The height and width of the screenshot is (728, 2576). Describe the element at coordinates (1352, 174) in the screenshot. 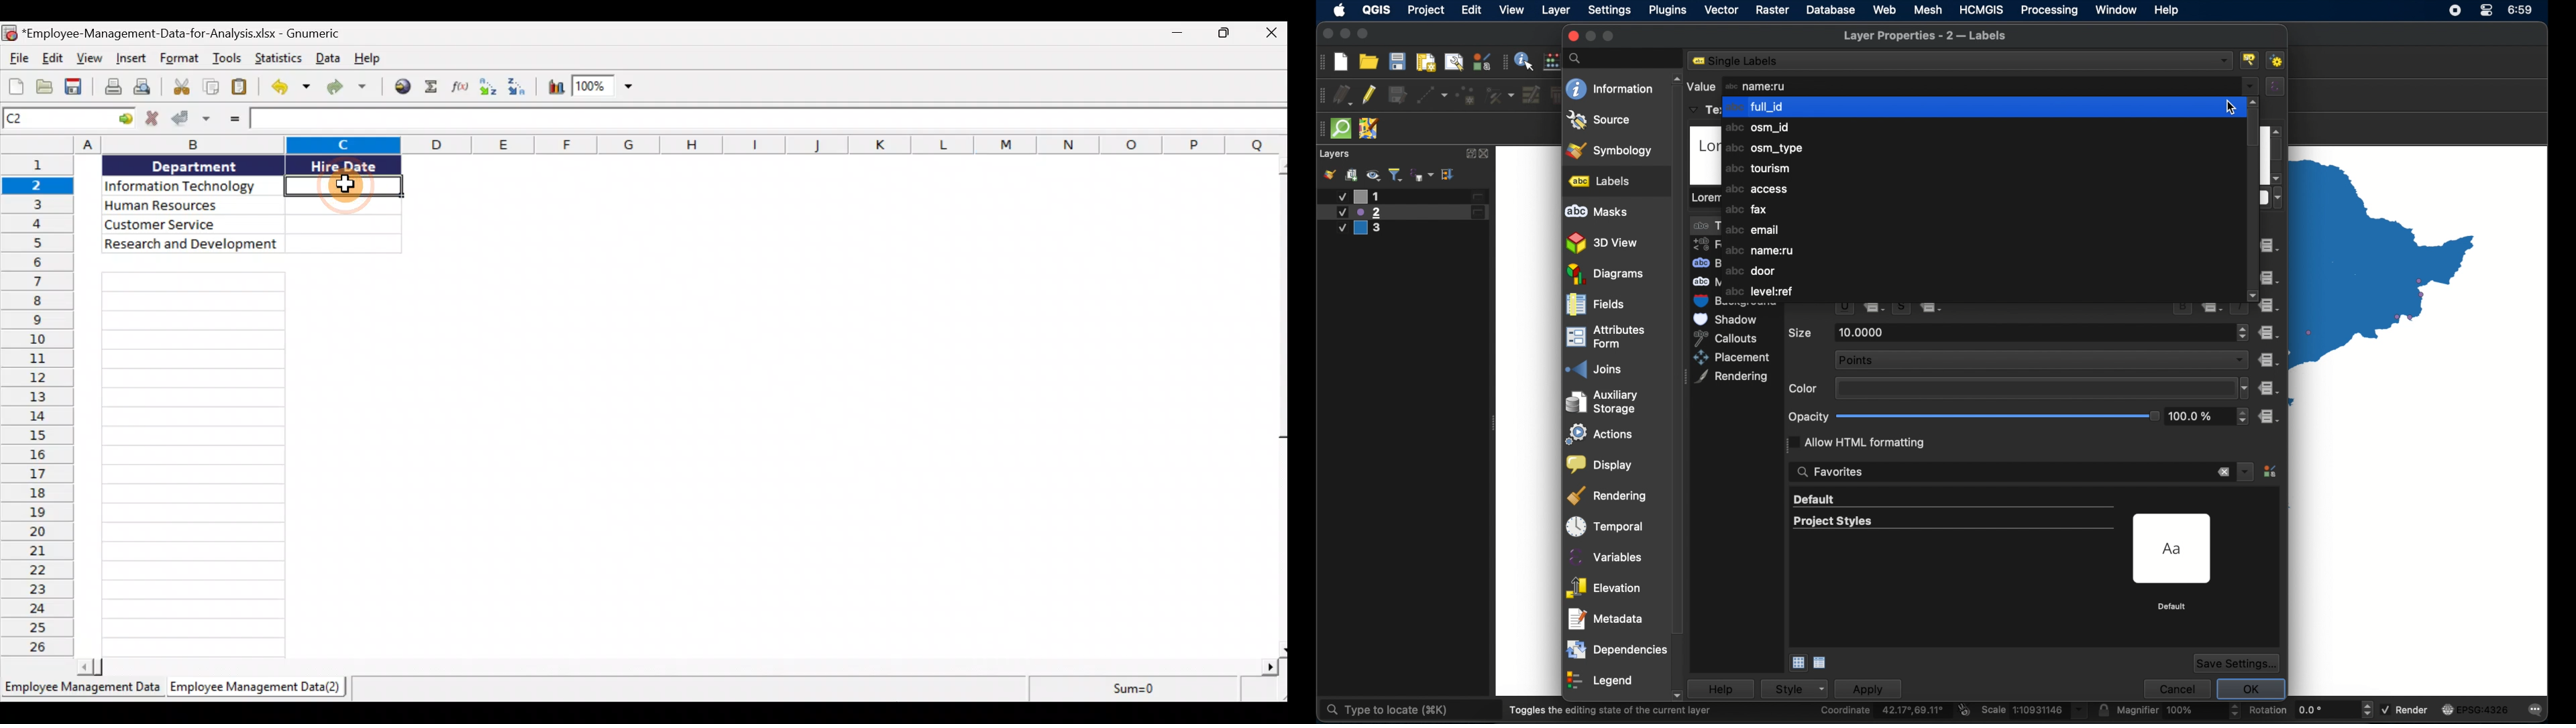

I see `add group` at that location.